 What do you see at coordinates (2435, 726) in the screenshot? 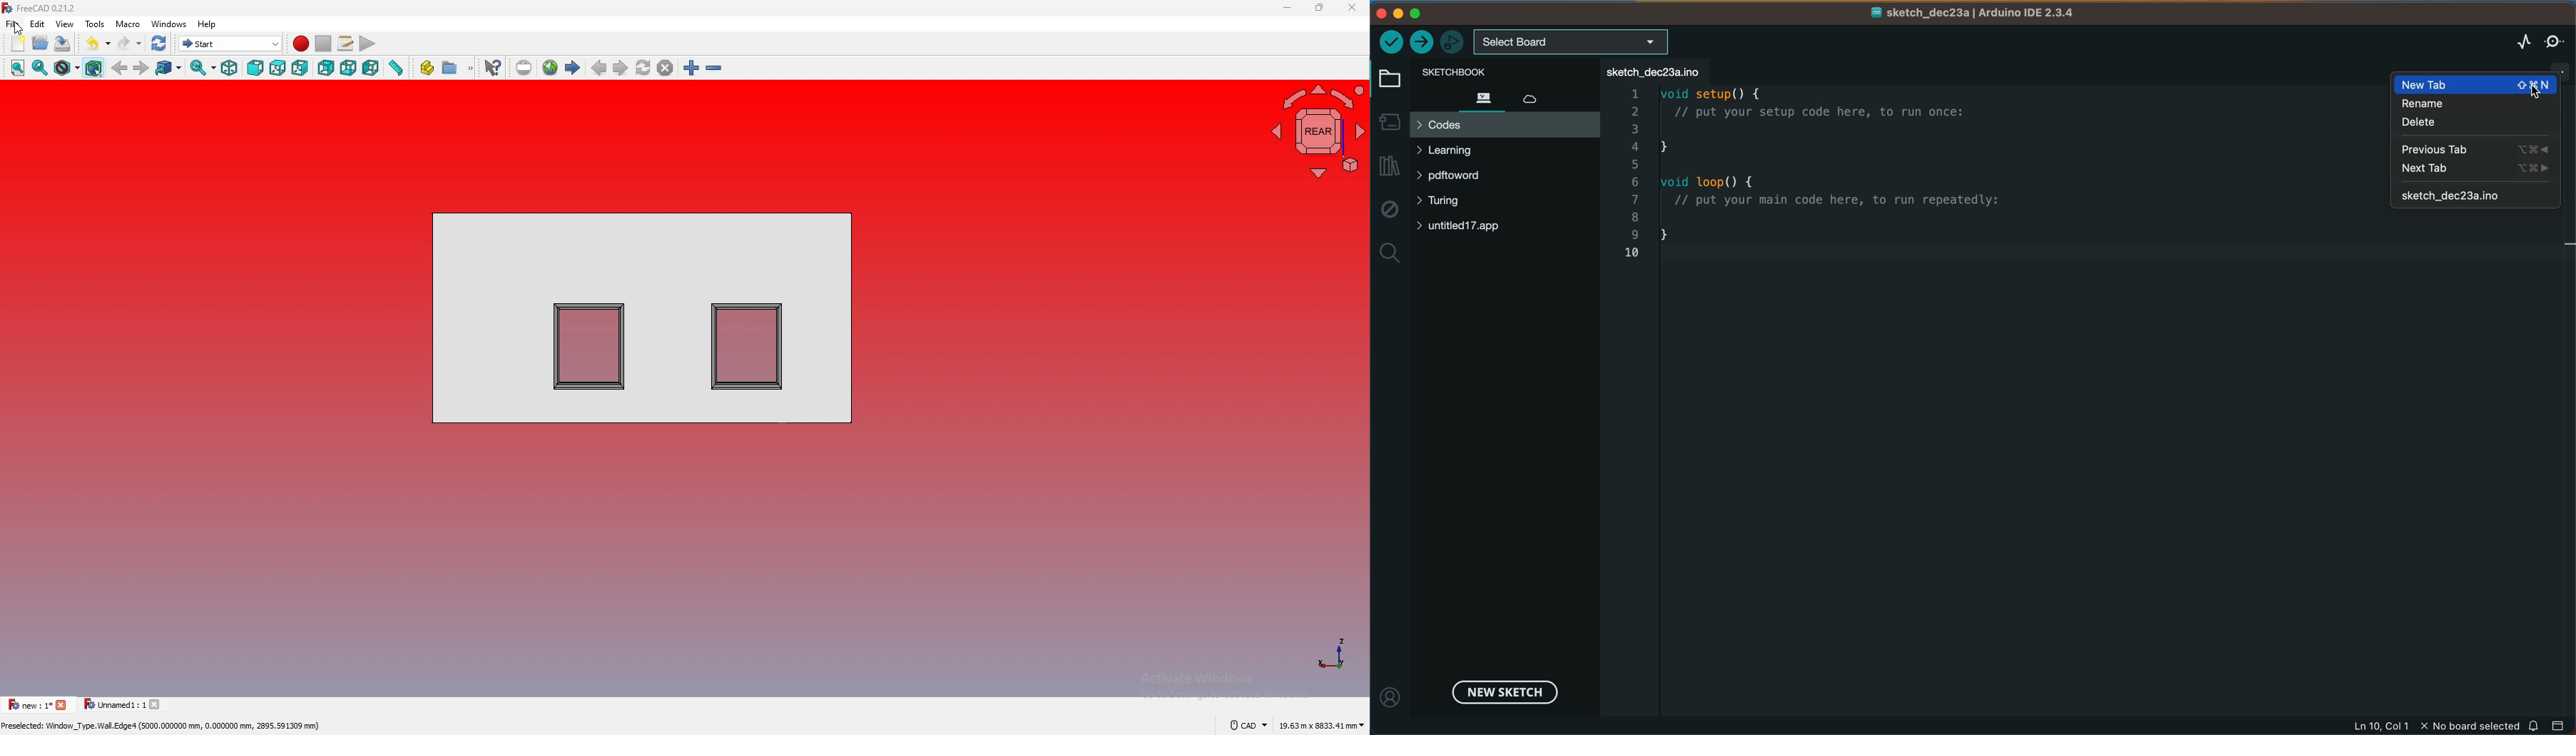
I see `file information` at bounding box center [2435, 726].